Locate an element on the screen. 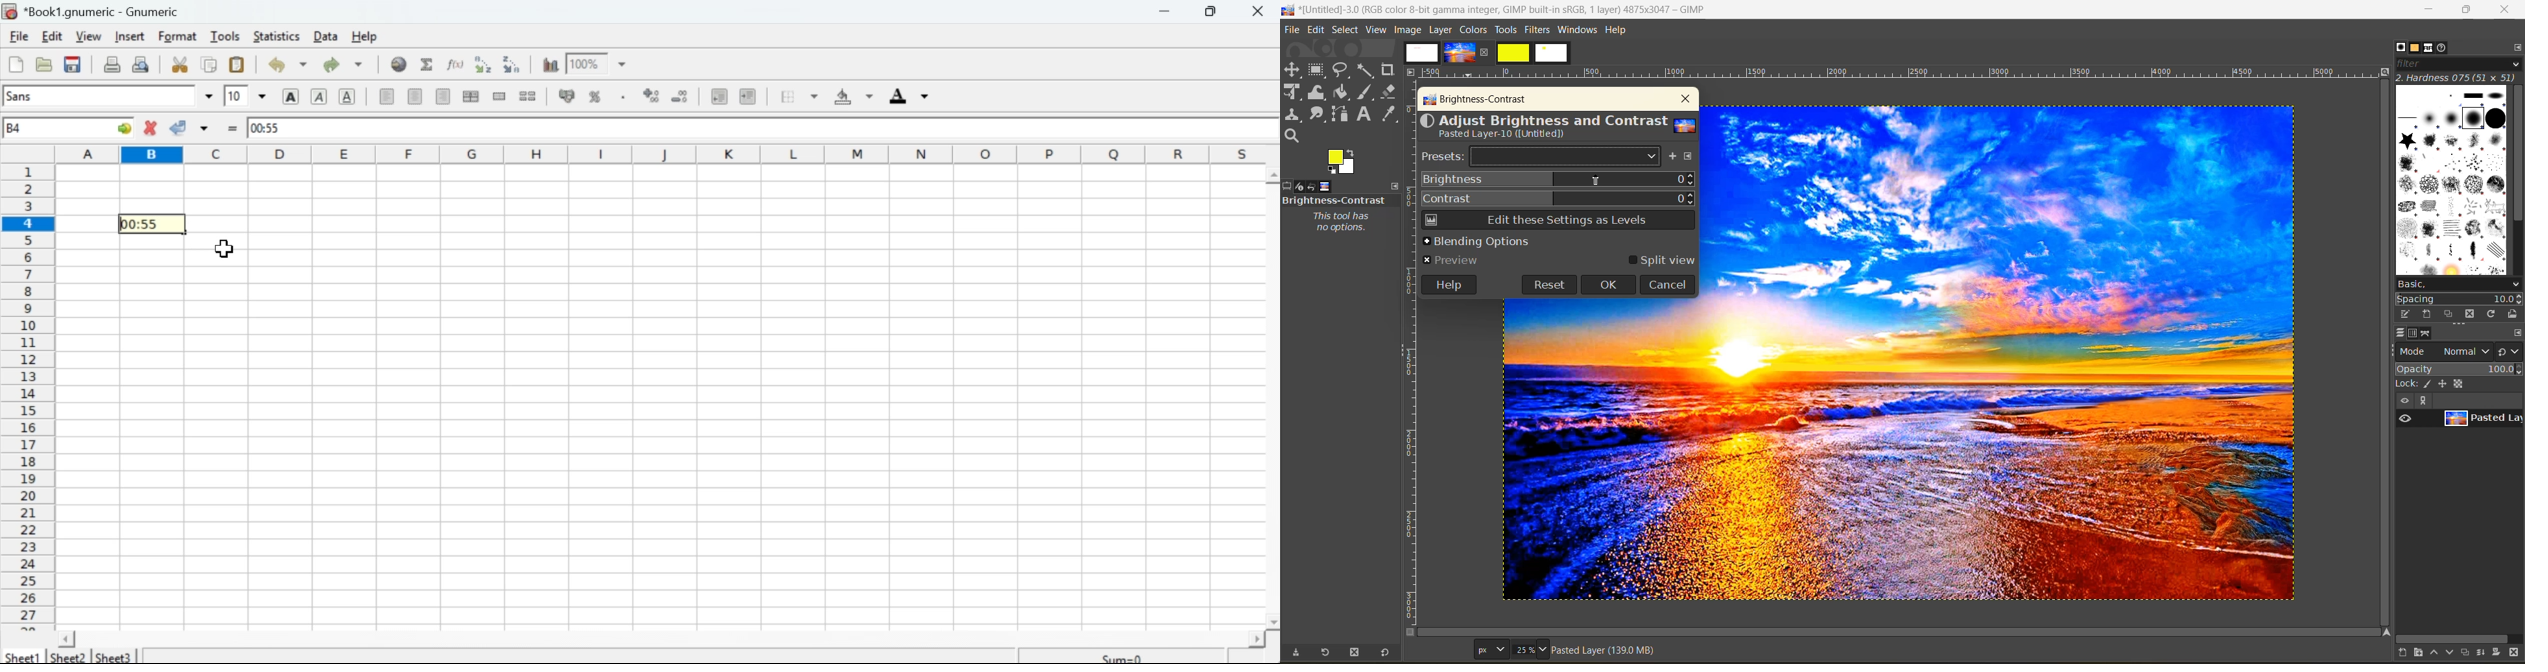 The width and height of the screenshot is (2548, 672). Formula is located at coordinates (455, 65).